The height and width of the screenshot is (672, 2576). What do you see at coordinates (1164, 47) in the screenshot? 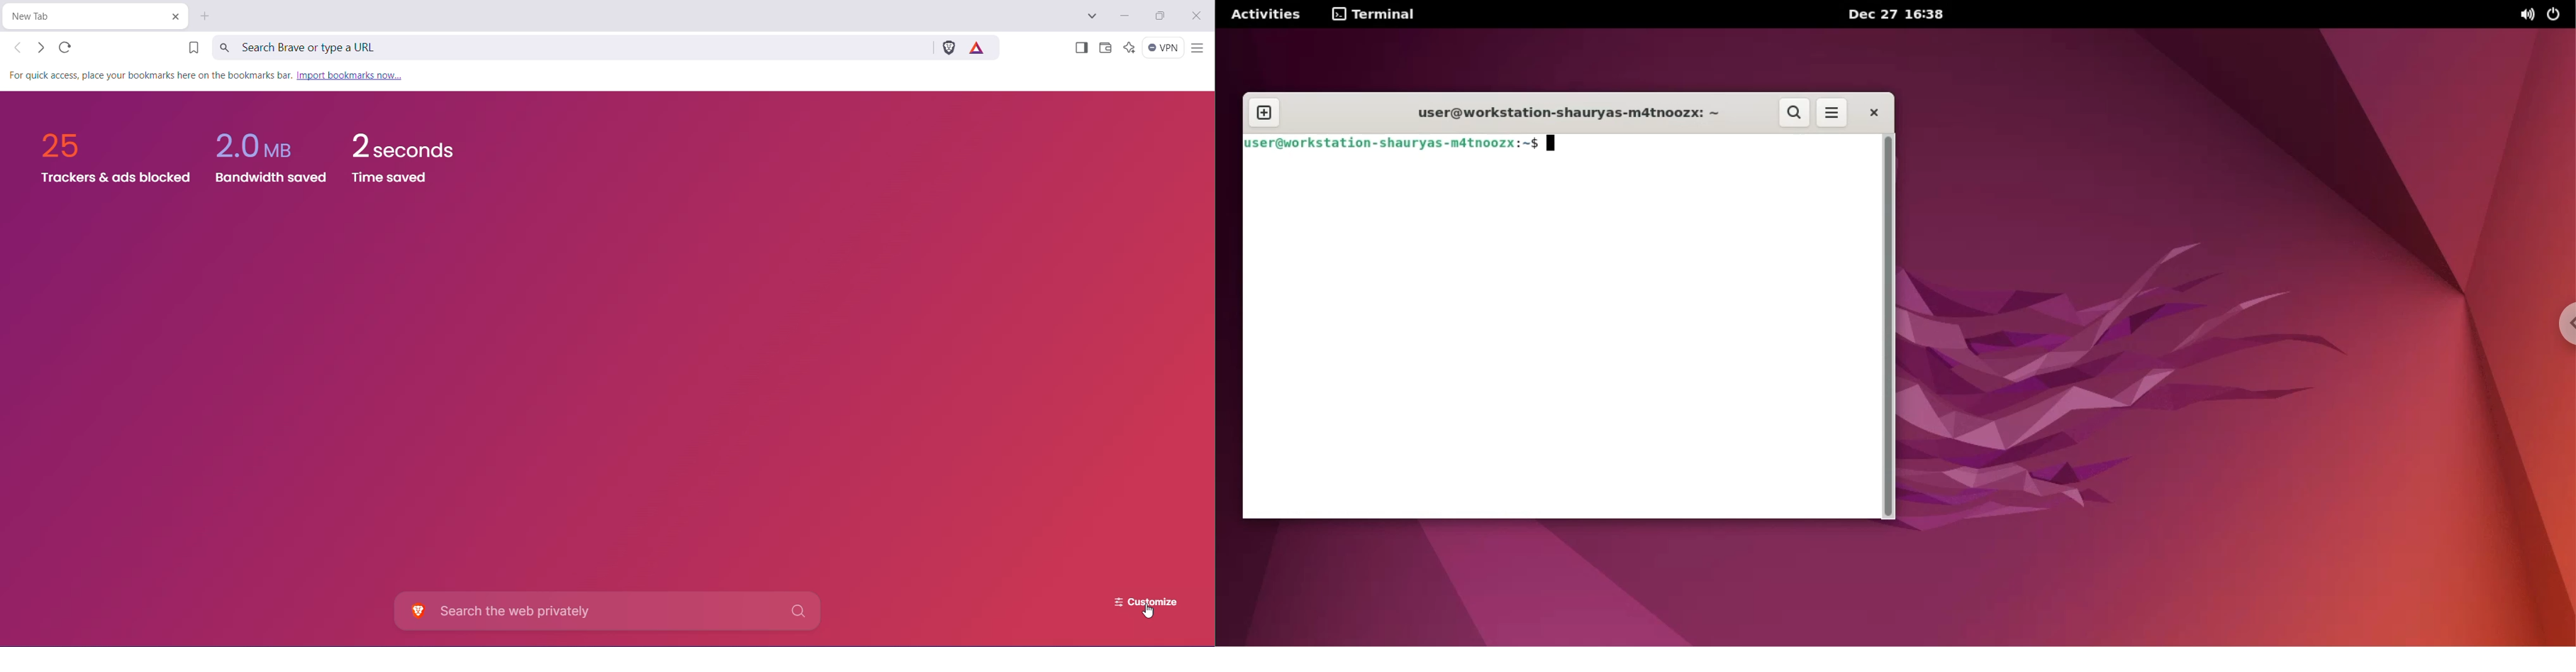
I see `Brave Firewall + VPN` at bounding box center [1164, 47].